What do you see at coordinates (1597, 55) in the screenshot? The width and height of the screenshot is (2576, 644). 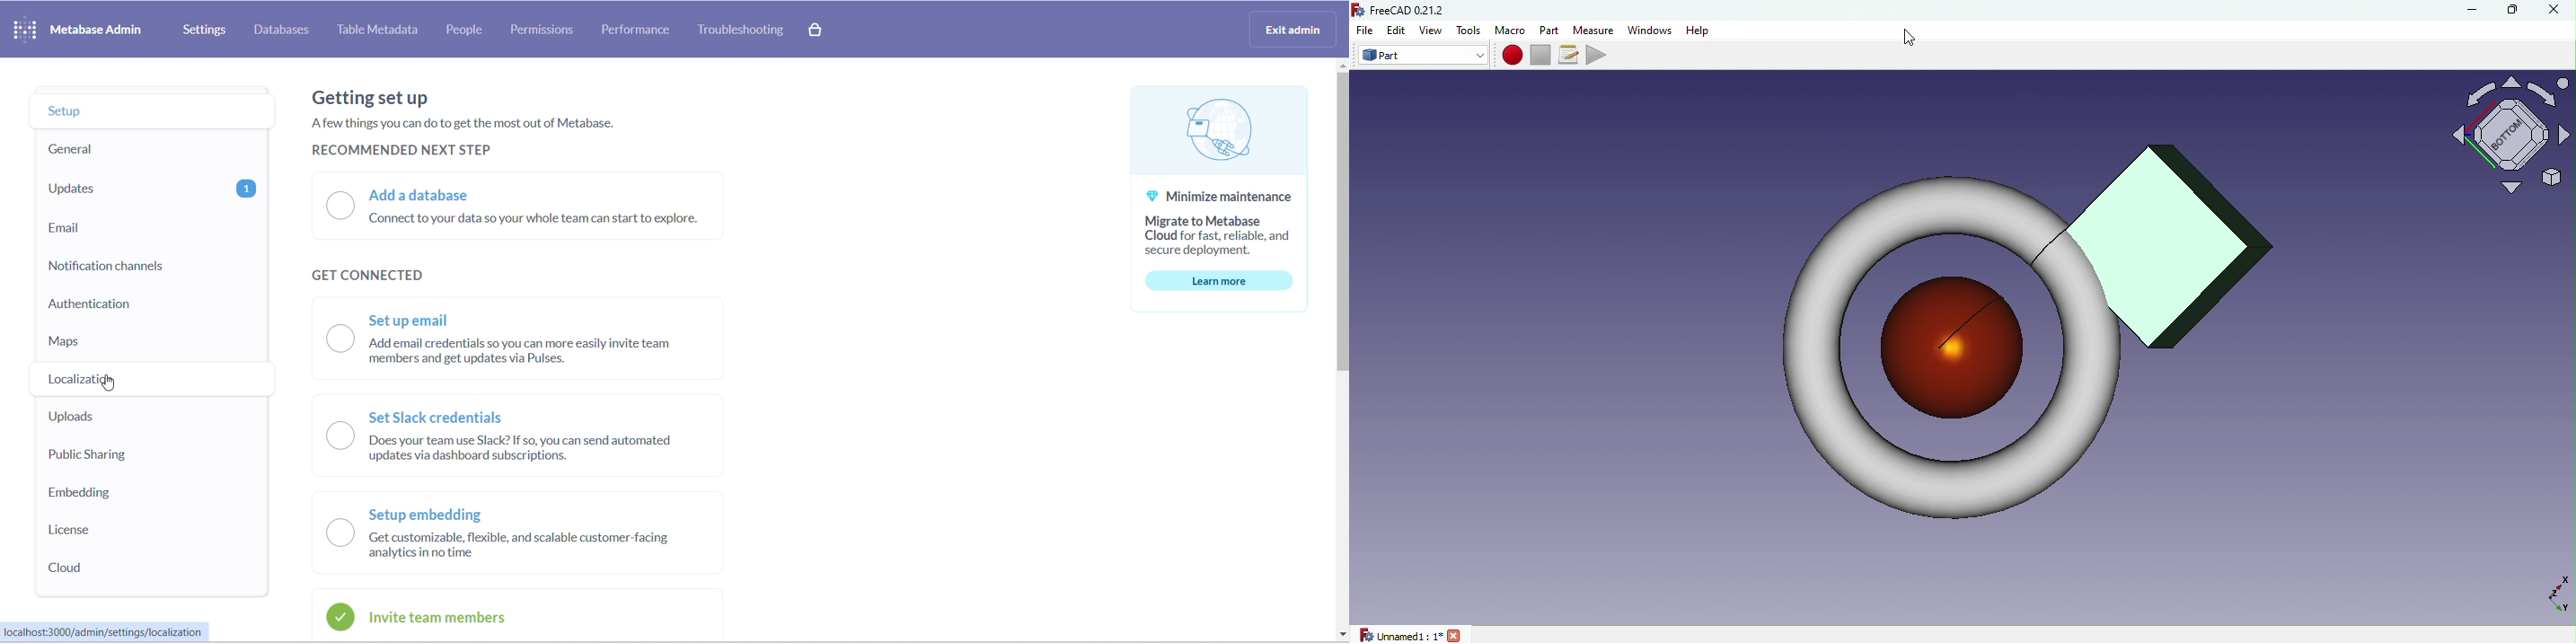 I see `Execute macro` at bounding box center [1597, 55].